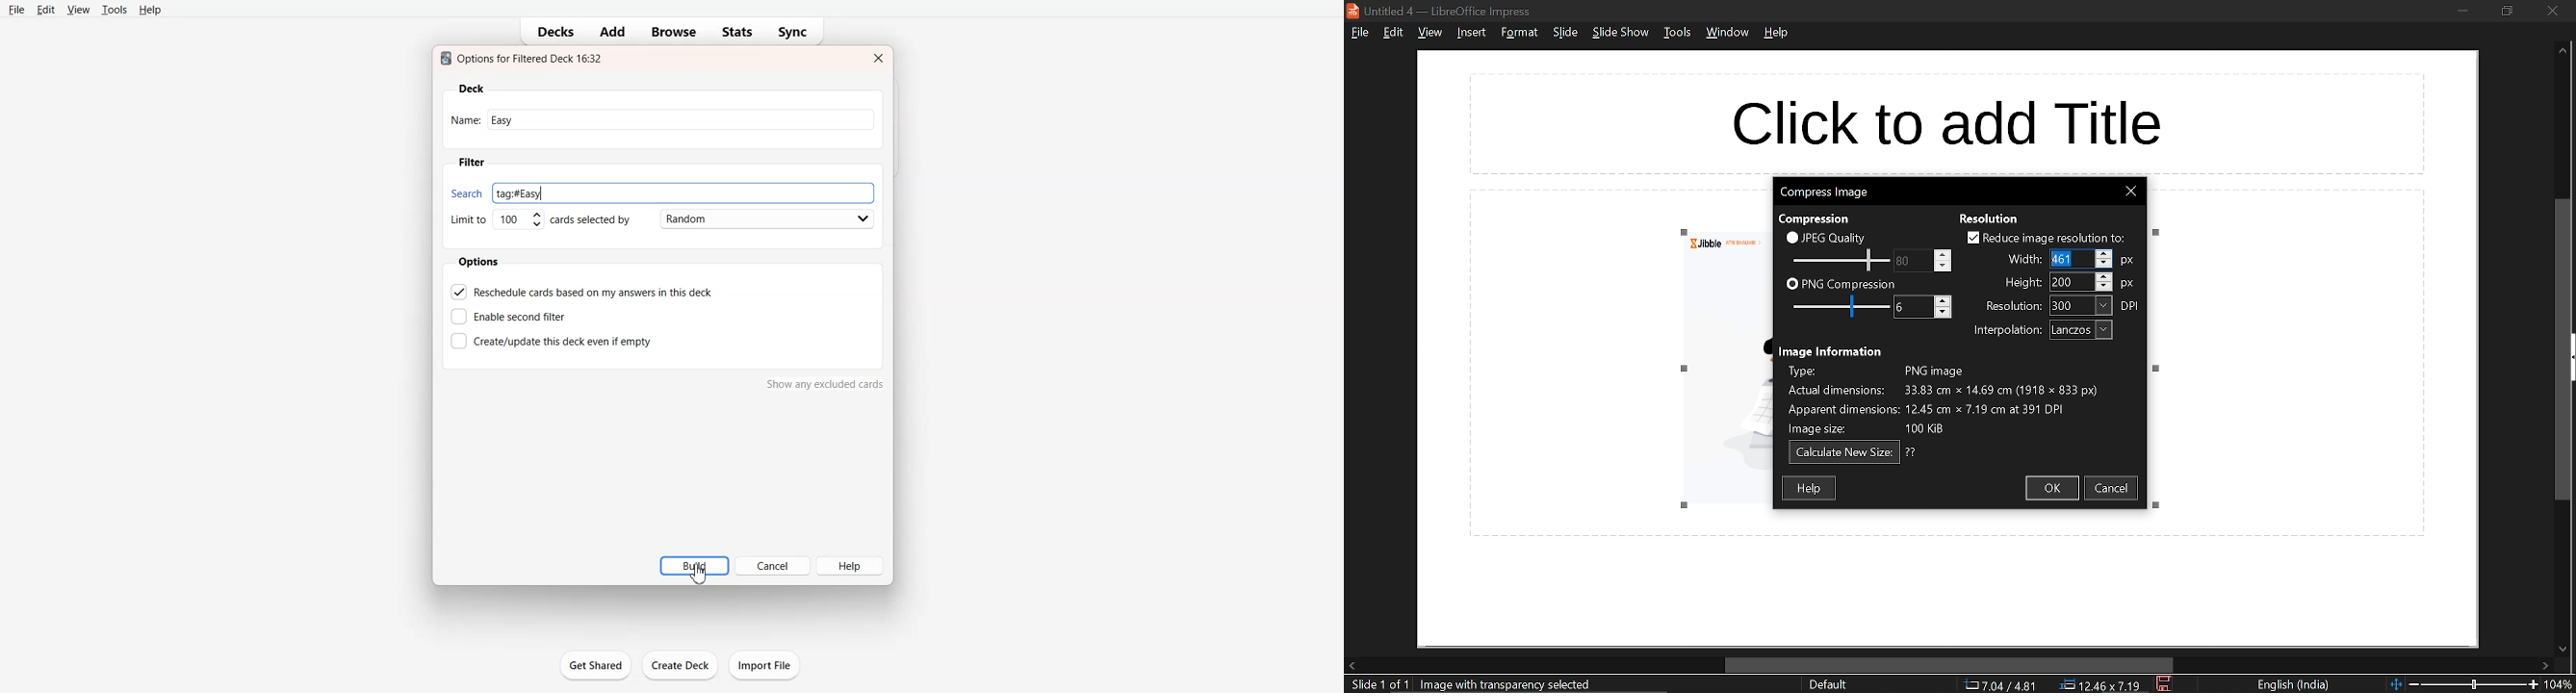  Describe the element at coordinates (1837, 238) in the screenshot. I see `JPEG quality` at that location.